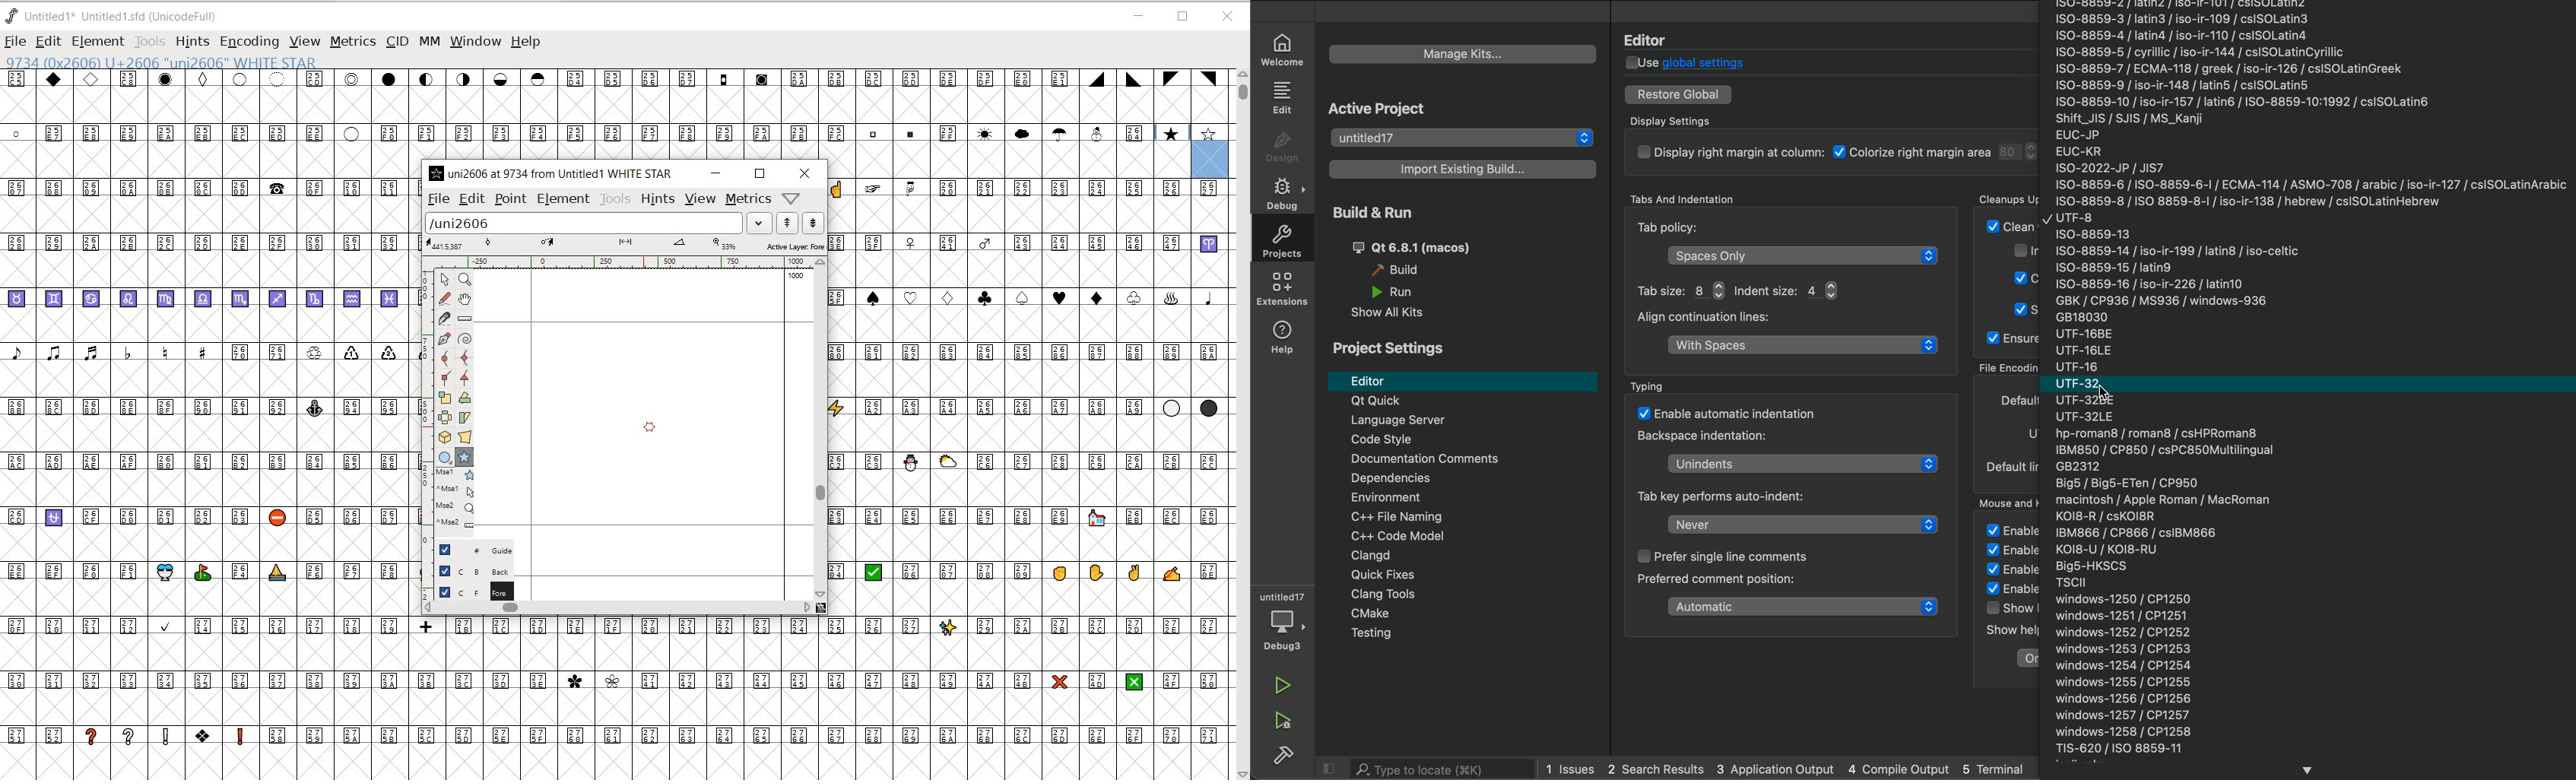 The height and width of the screenshot is (784, 2576). I want to click on Display Settings, so click(1679, 122).